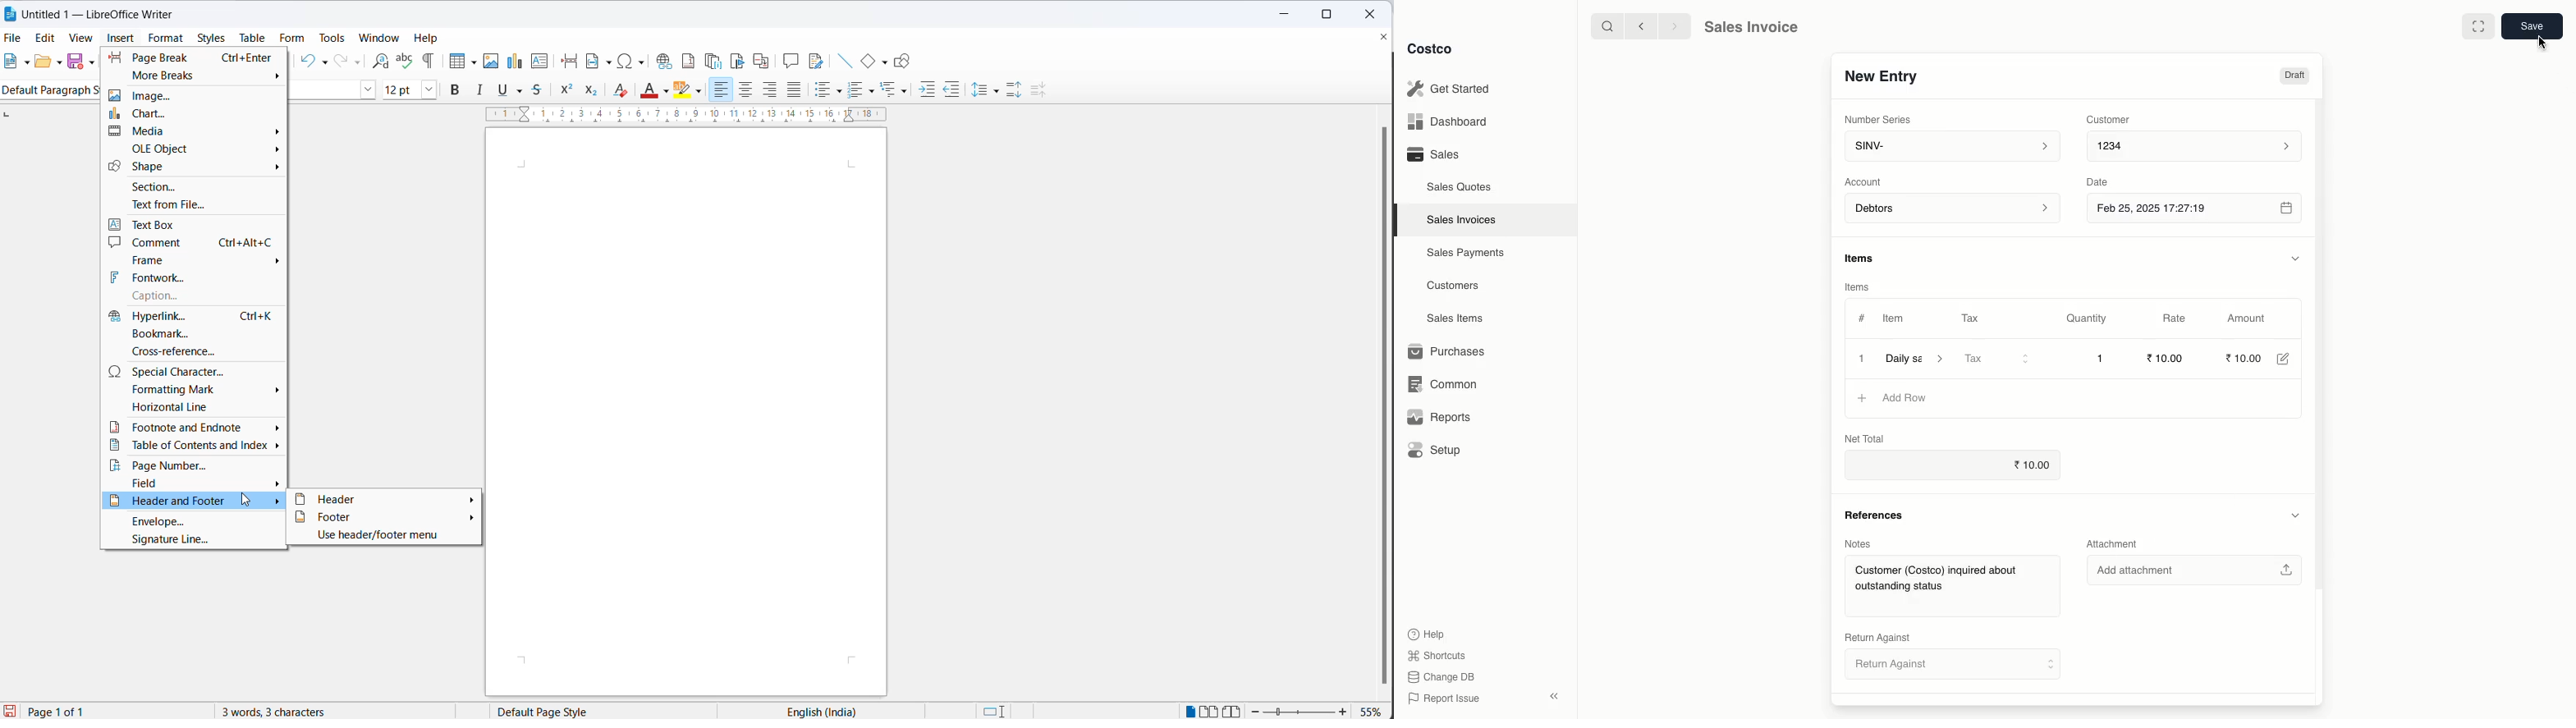 This screenshot has height=728, width=2576. Describe the element at coordinates (1859, 543) in the screenshot. I see `Notes` at that location.